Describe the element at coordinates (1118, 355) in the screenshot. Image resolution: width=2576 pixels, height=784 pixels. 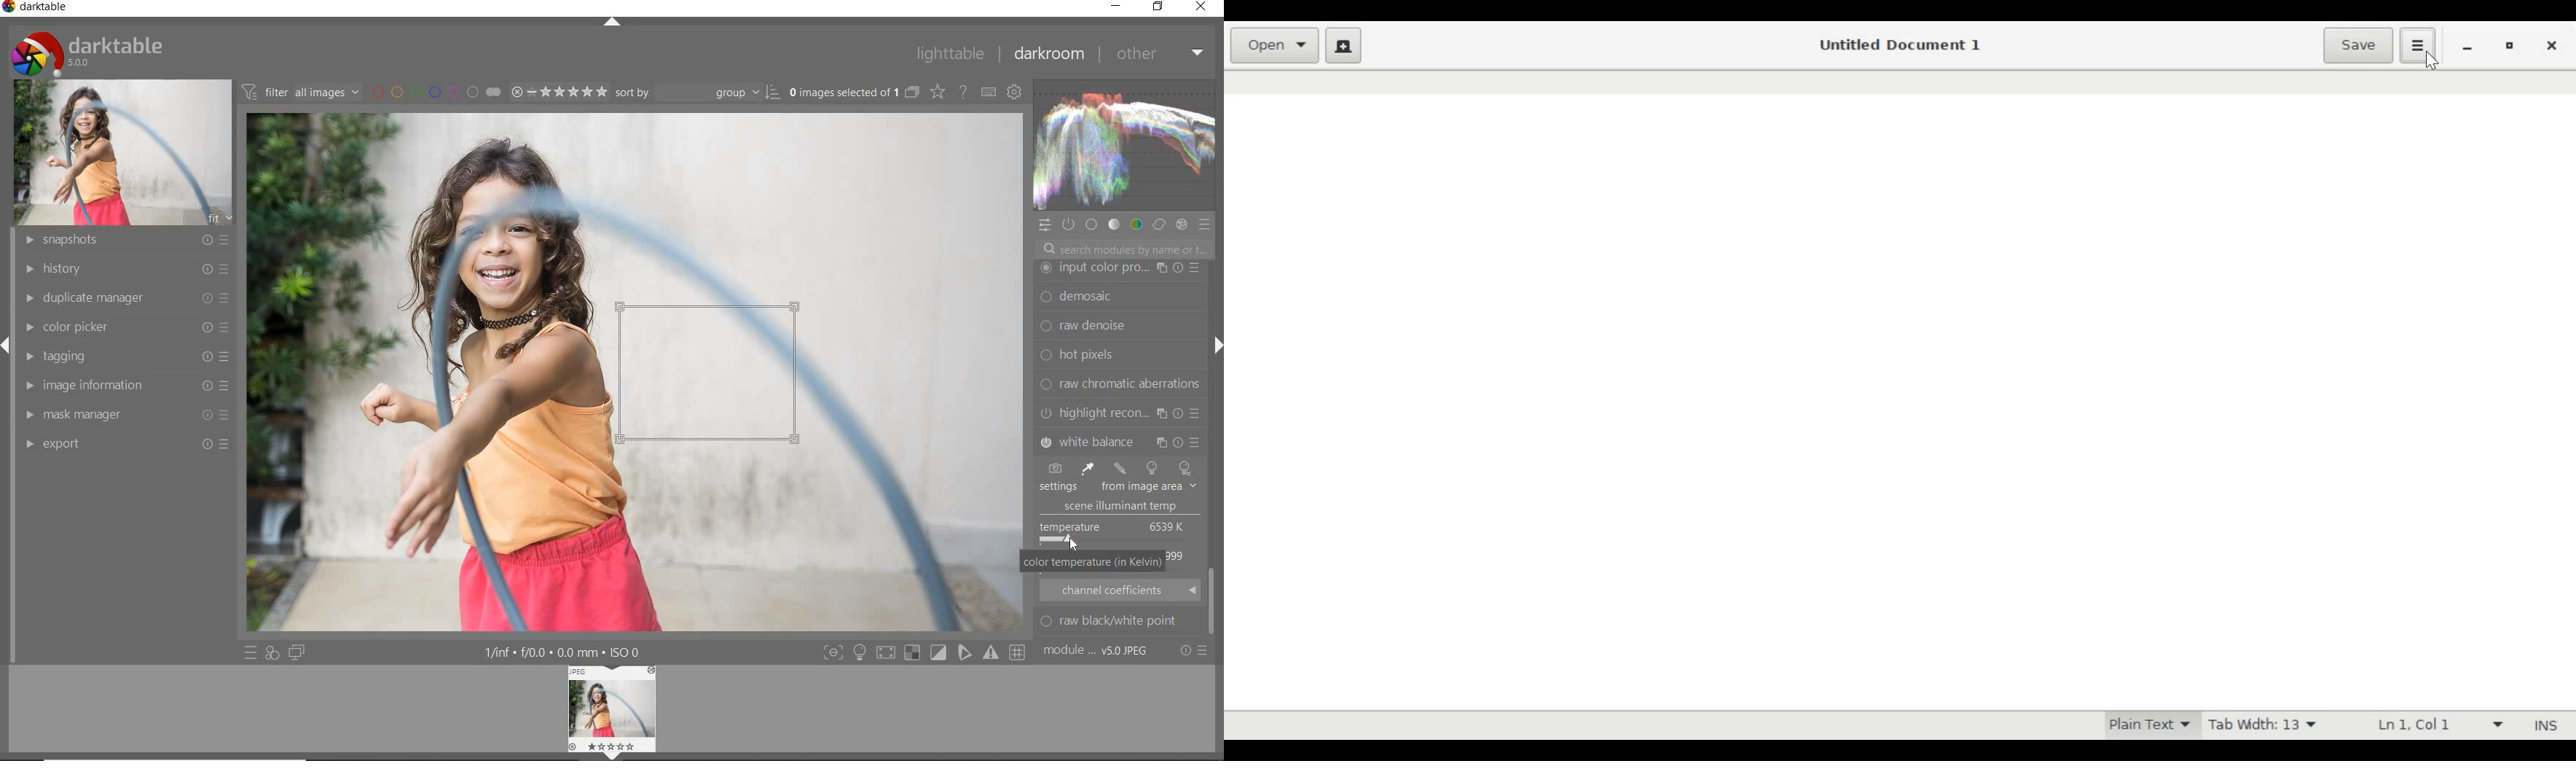
I see `output color preset` at that location.